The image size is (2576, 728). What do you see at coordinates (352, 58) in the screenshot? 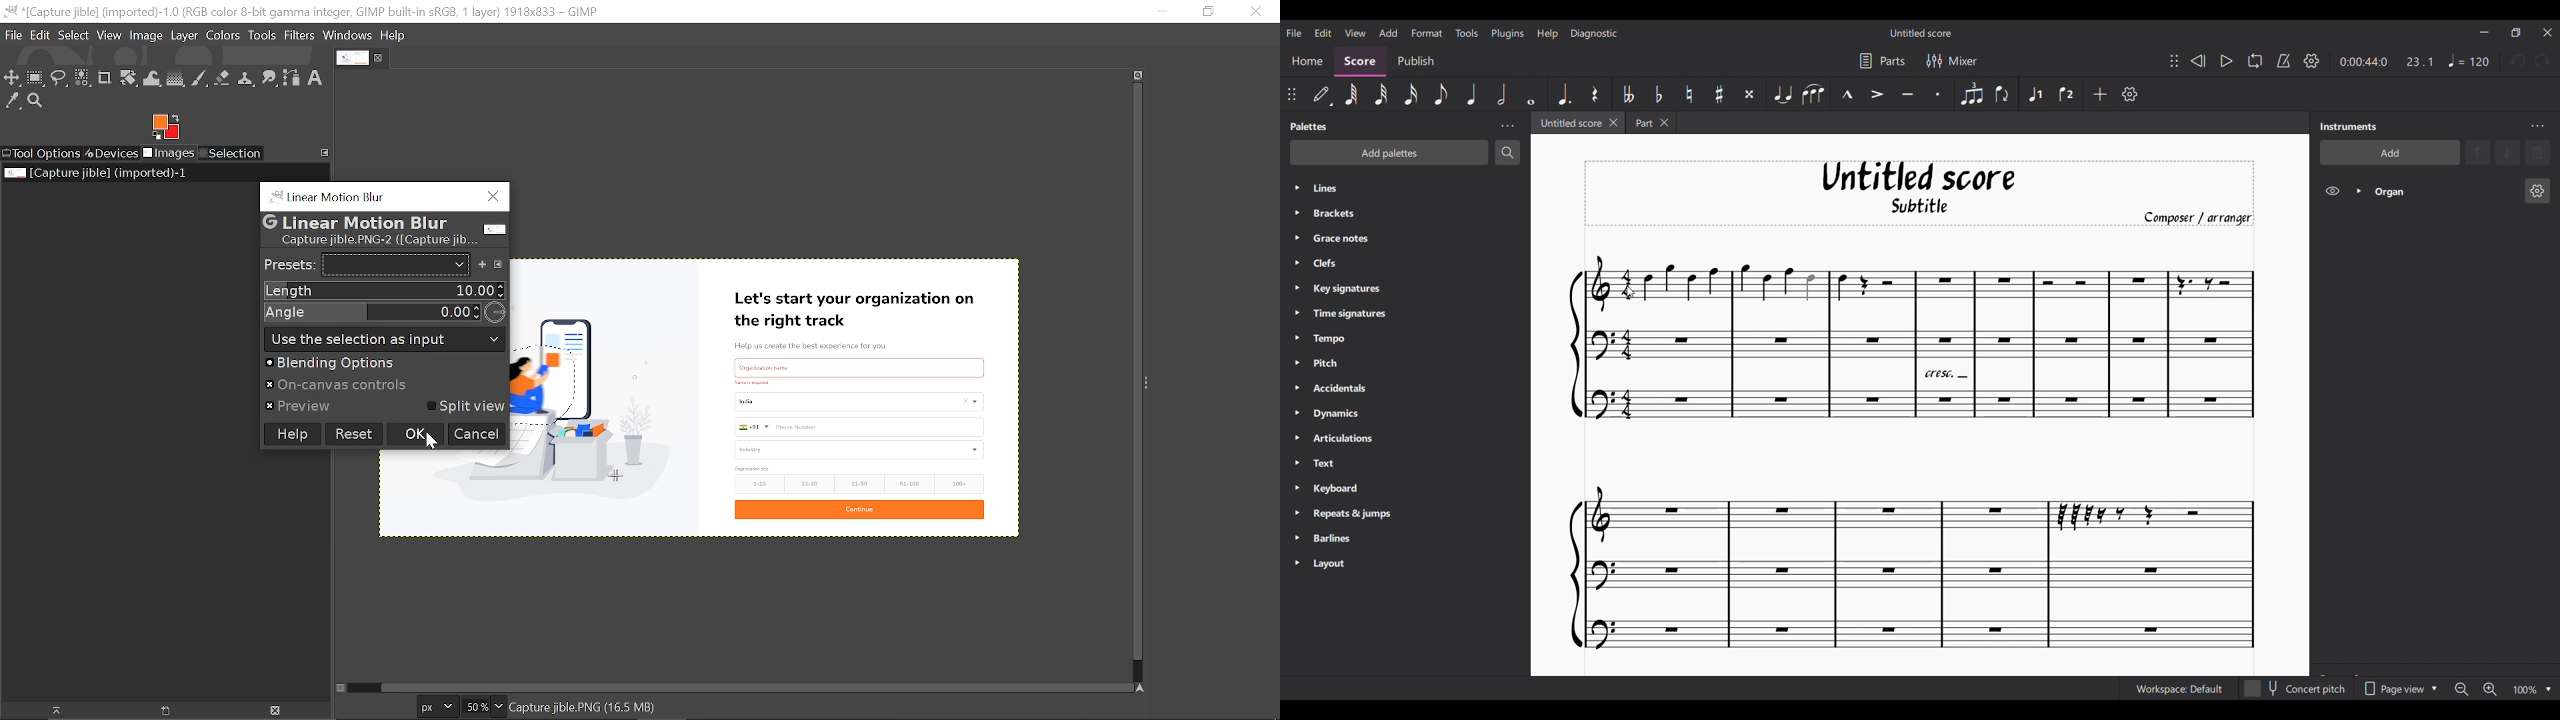
I see `Current tab` at bounding box center [352, 58].